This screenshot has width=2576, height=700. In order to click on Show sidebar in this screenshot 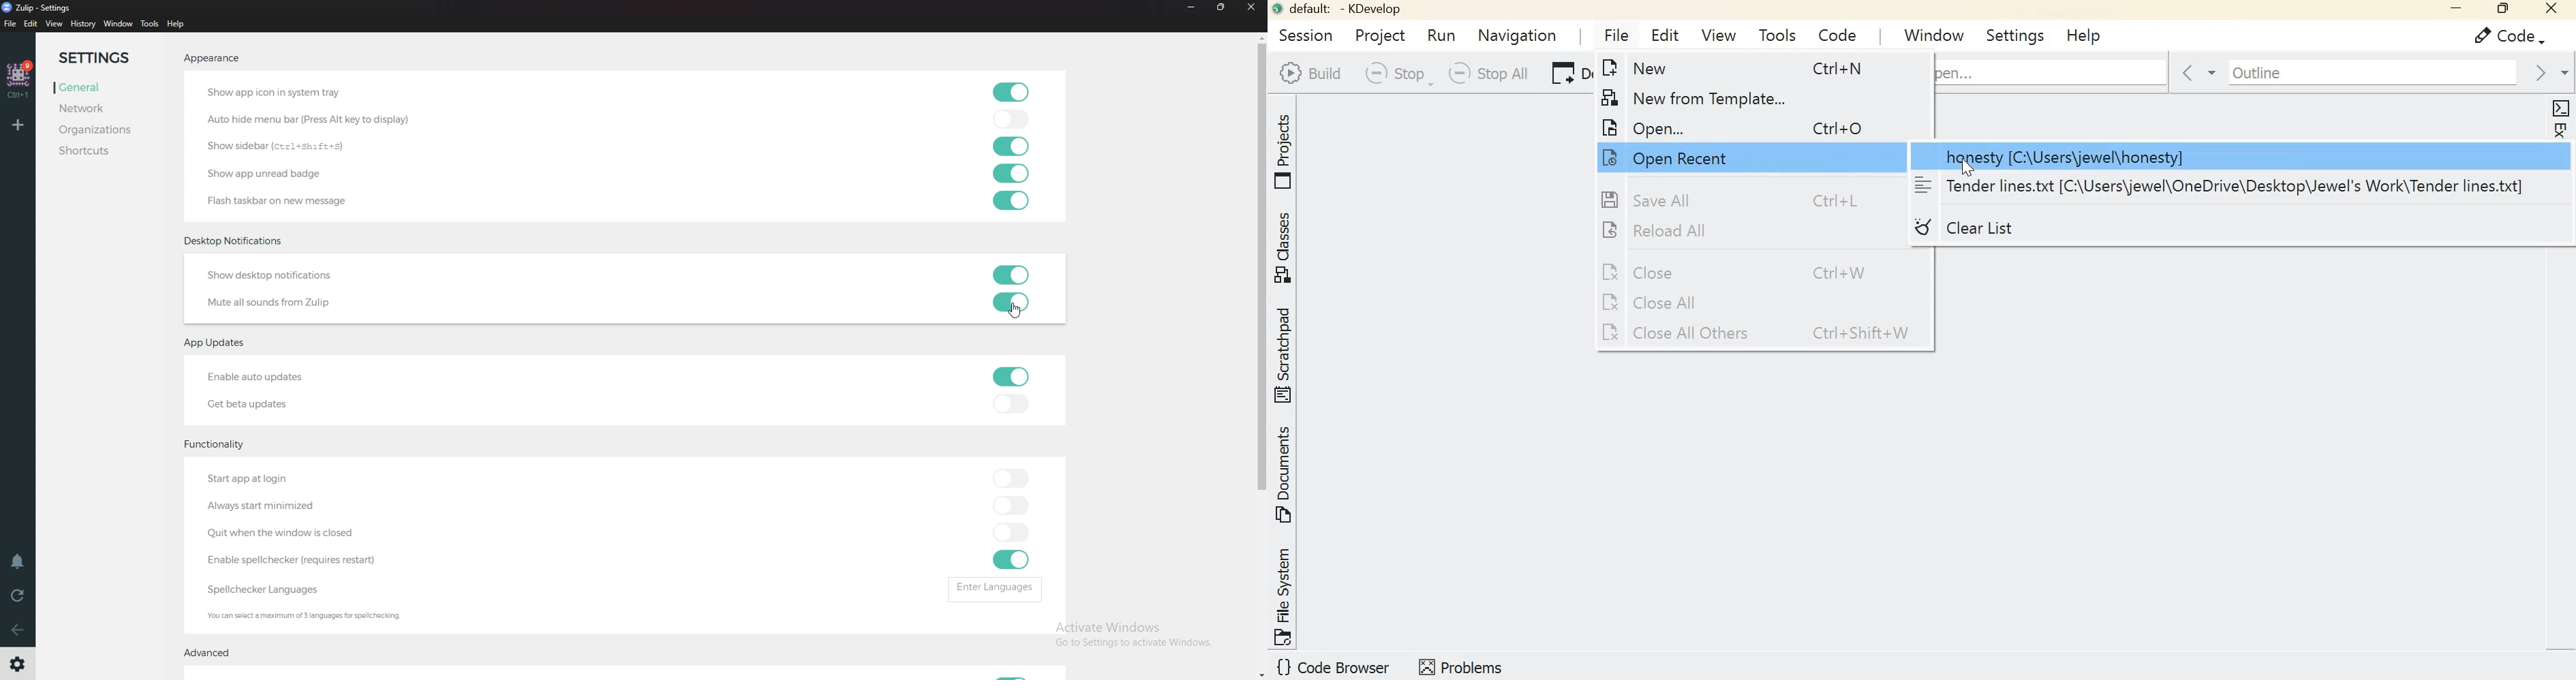, I will do `click(276, 148)`.